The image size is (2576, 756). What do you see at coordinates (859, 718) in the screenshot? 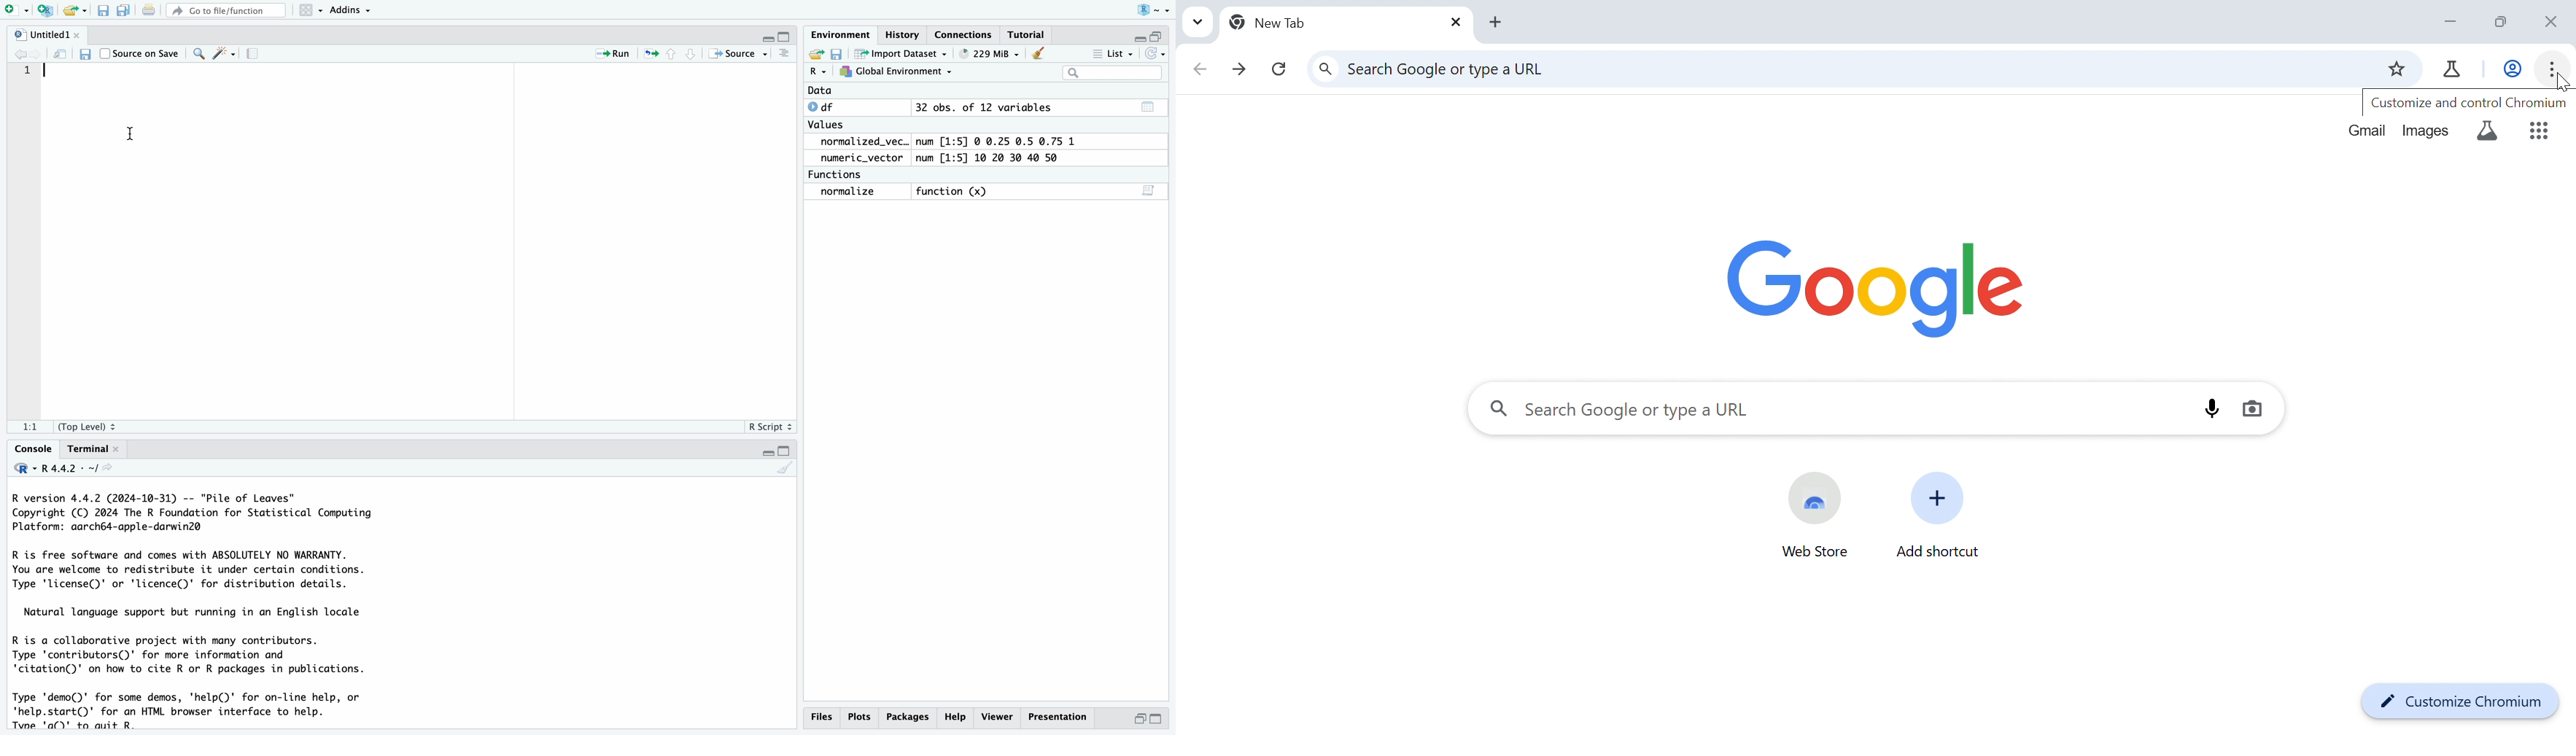
I see `Plots` at bounding box center [859, 718].